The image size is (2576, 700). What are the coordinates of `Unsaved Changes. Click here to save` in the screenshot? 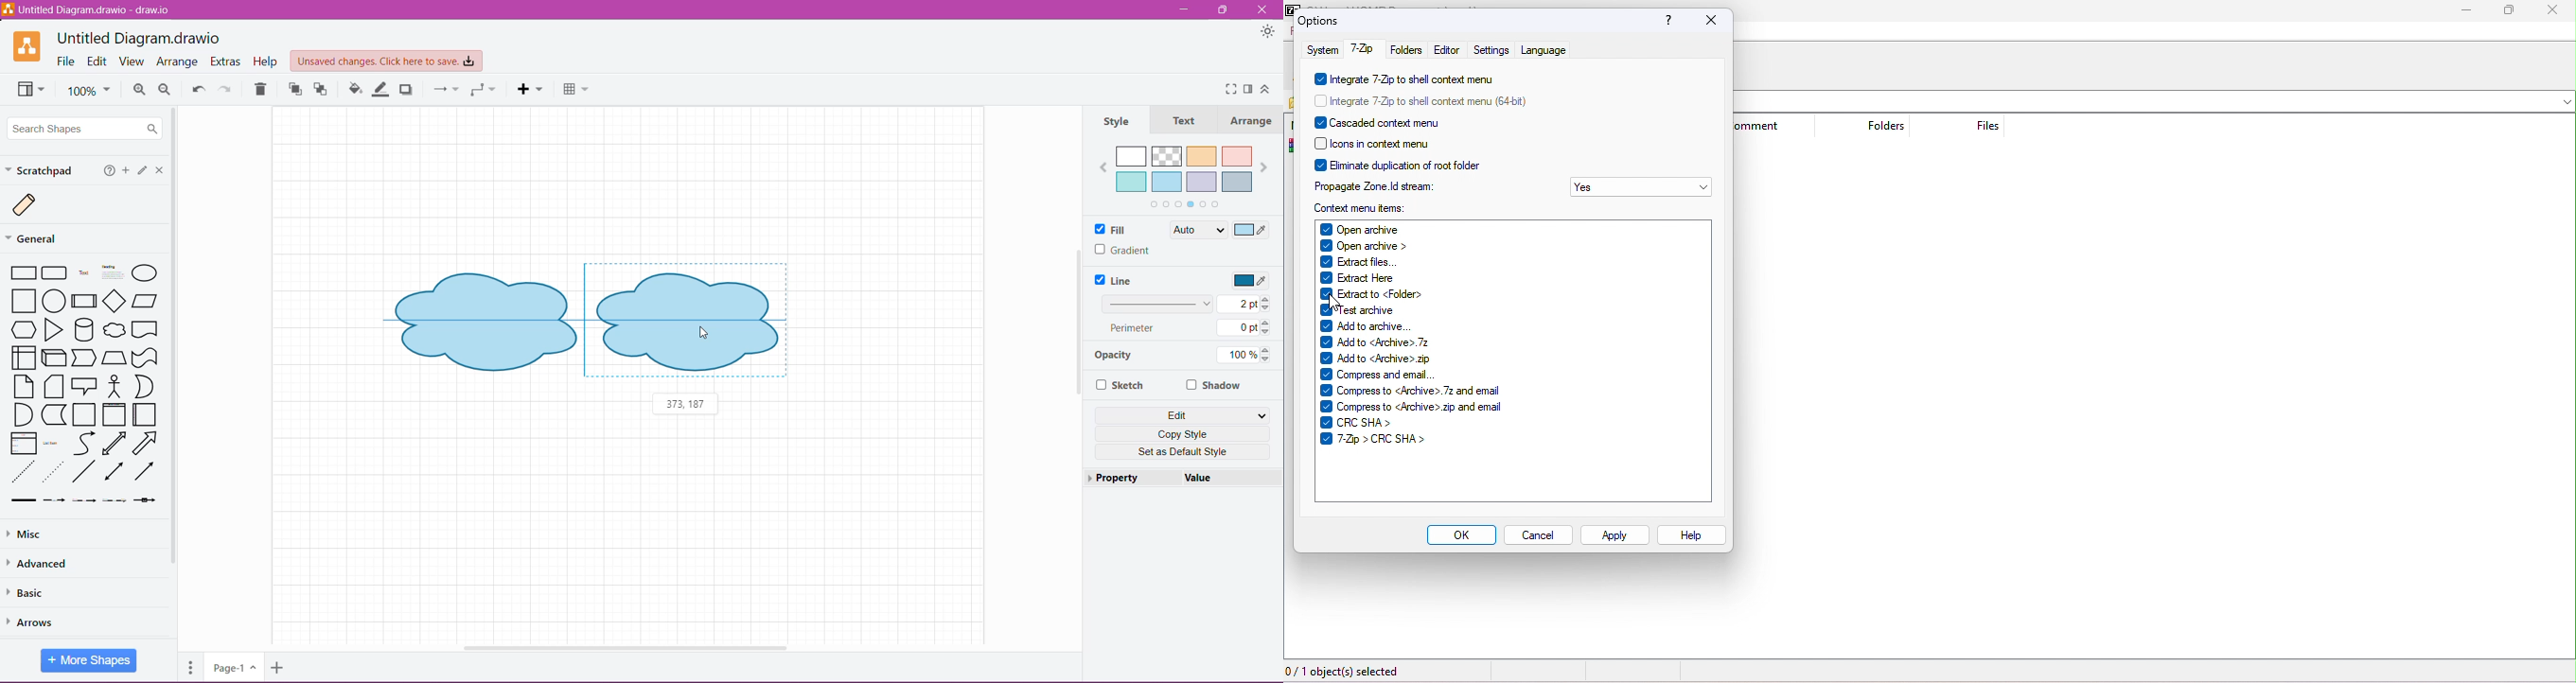 It's located at (386, 61).